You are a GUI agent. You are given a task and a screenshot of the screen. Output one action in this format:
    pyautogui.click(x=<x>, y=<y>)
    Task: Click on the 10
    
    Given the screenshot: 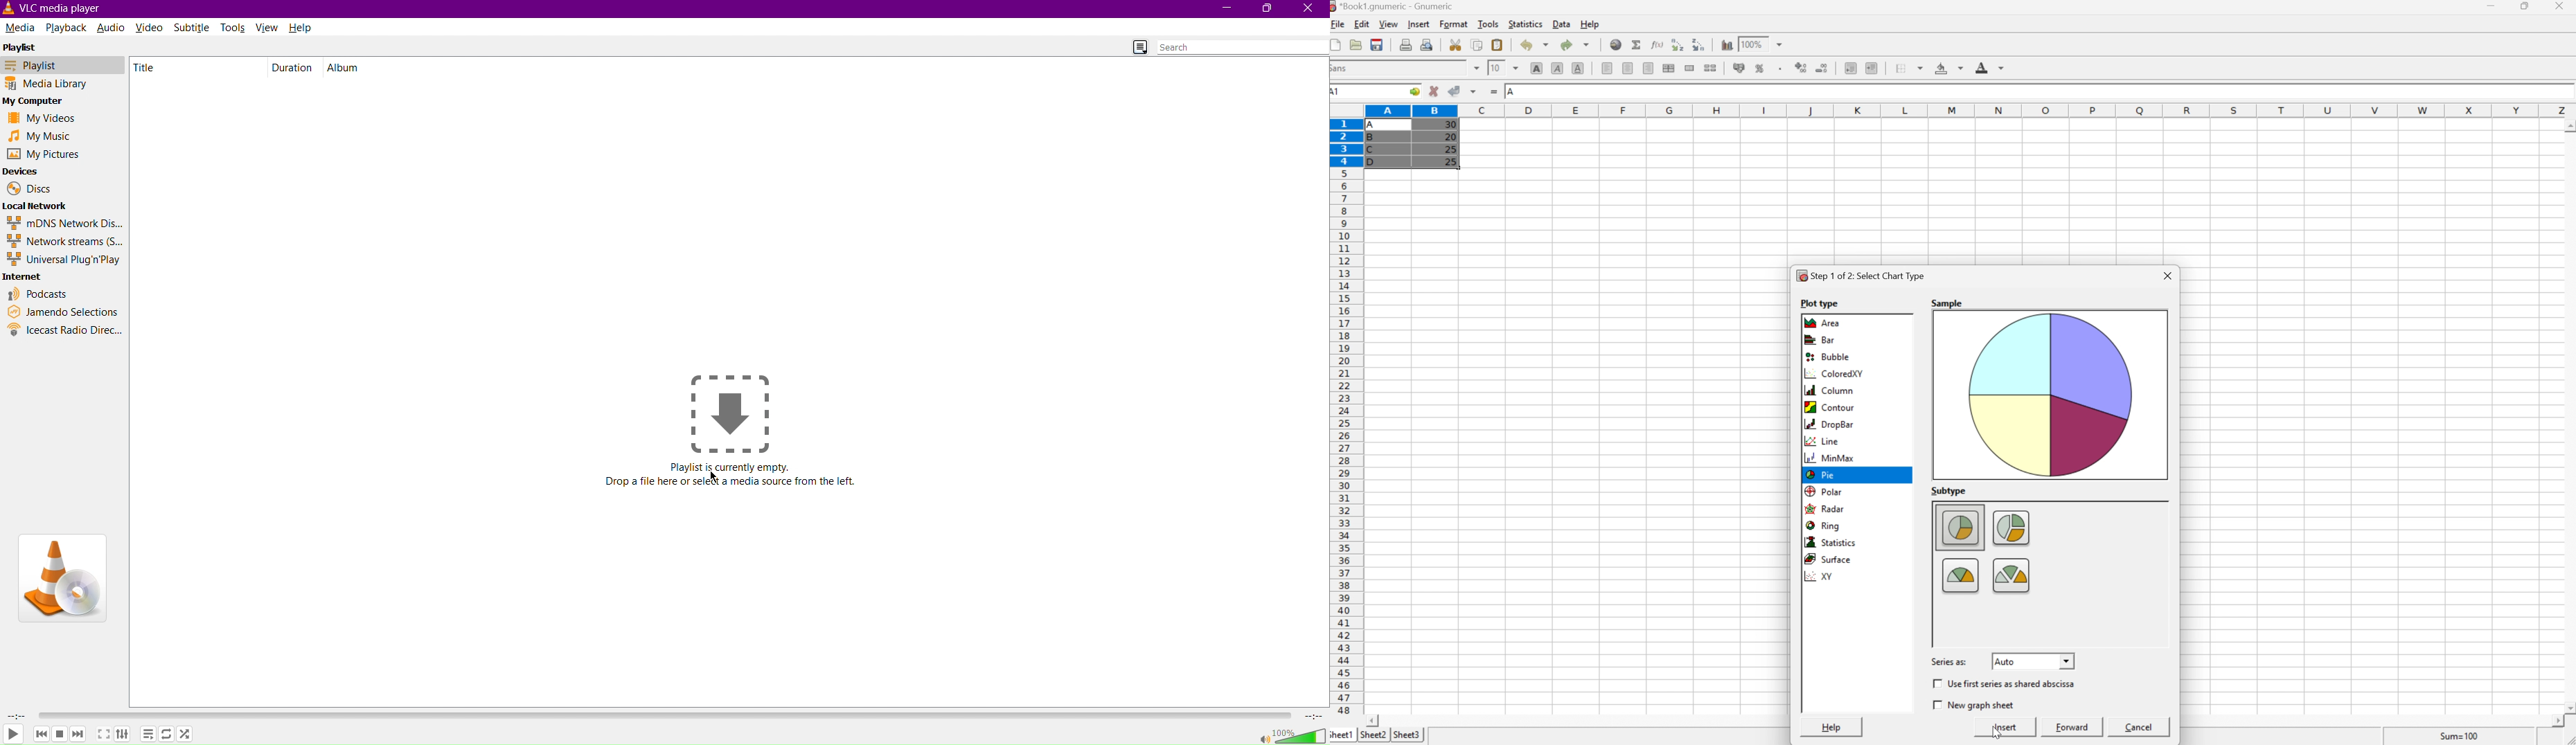 What is the action you would take?
    pyautogui.click(x=1496, y=67)
    